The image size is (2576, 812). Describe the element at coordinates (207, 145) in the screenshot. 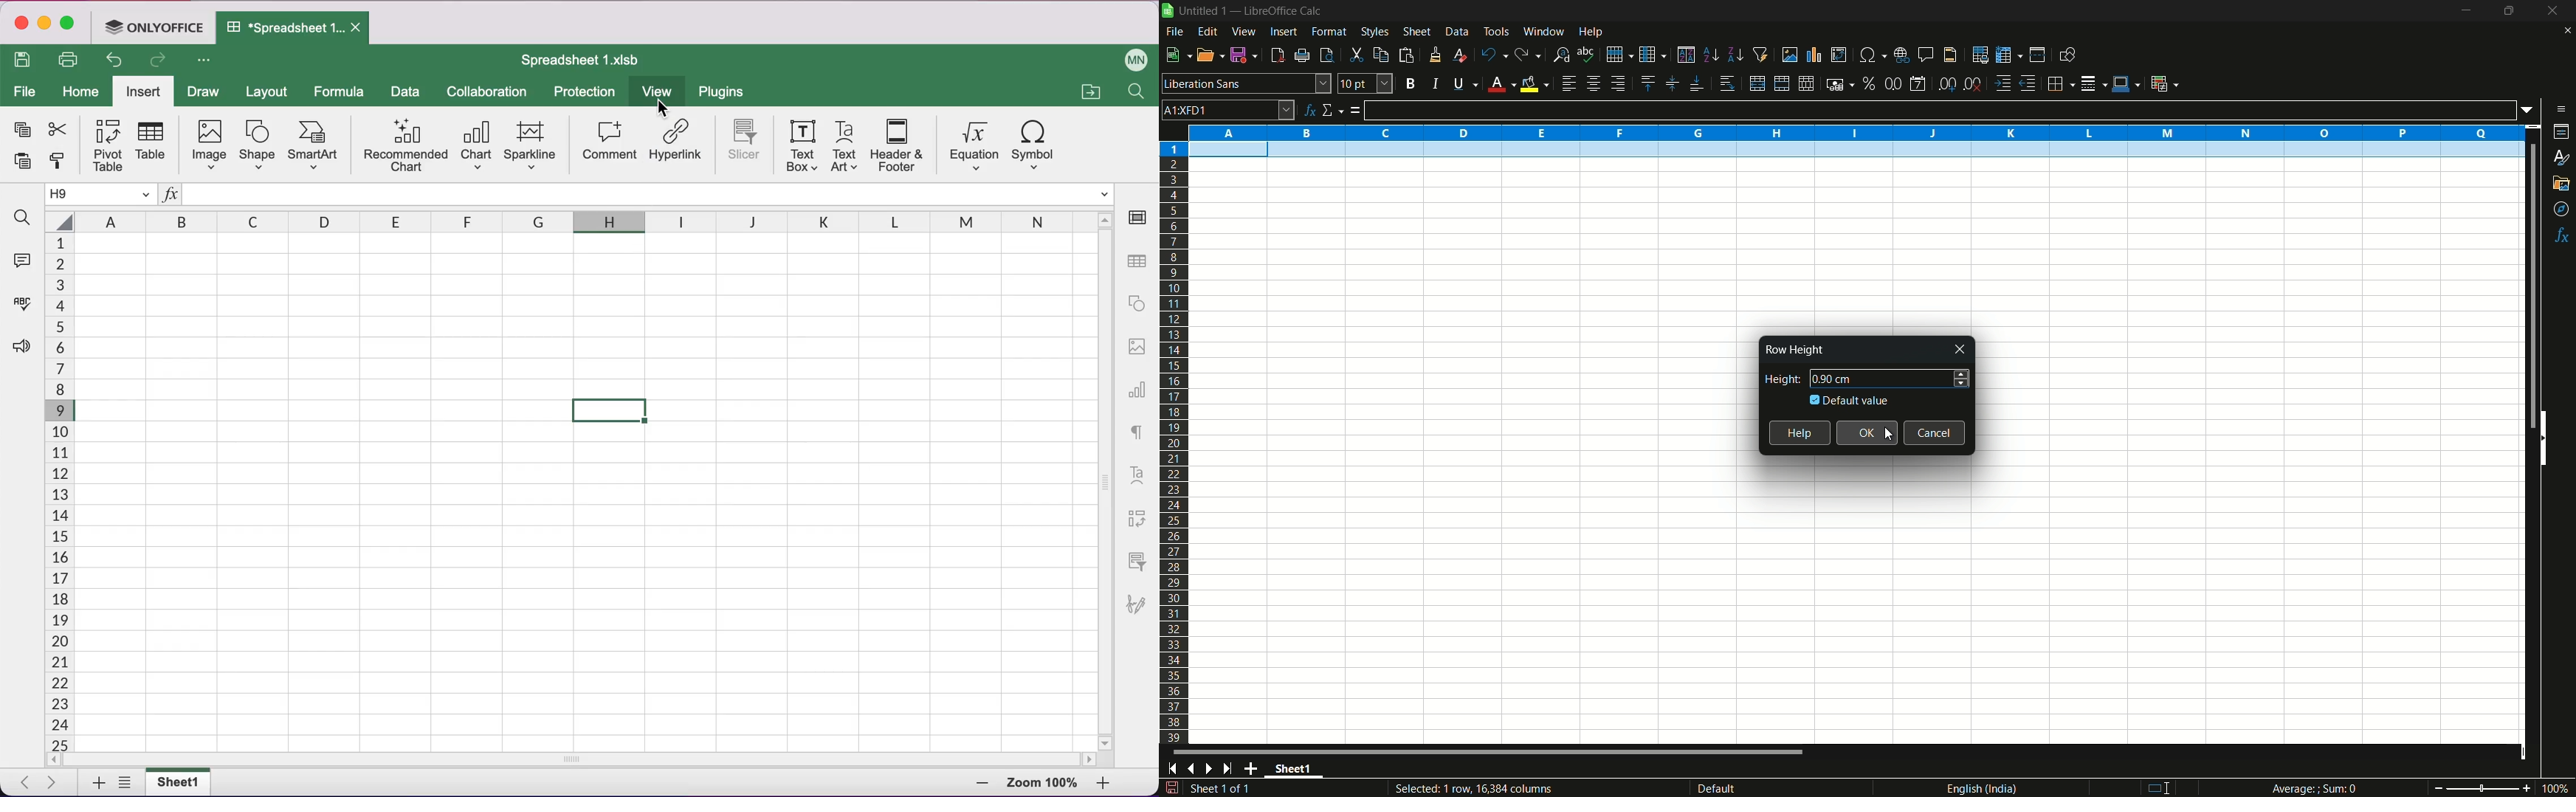

I see `image` at that location.